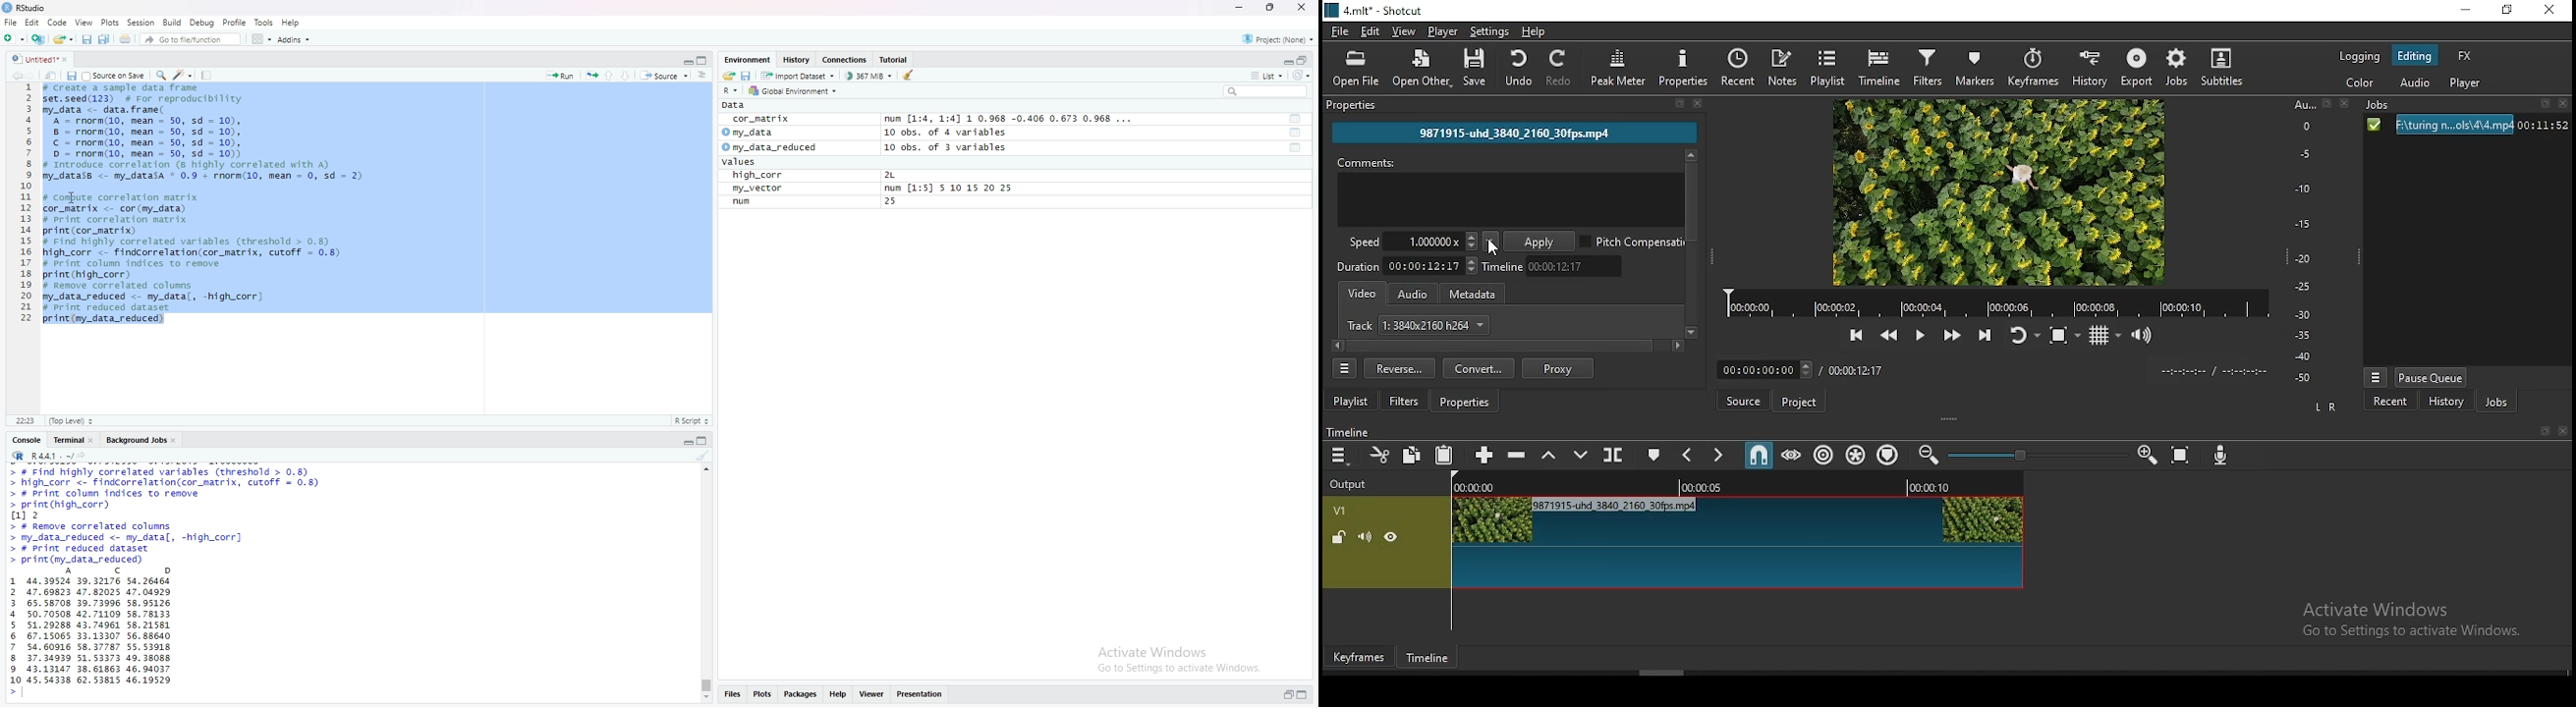 The width and height of the screenshot is (2576, 728). What do you see at coordinates (52, 456) in the screenshot?
I see `R 4.4.1 ~/` at bounding box center [52, 456].